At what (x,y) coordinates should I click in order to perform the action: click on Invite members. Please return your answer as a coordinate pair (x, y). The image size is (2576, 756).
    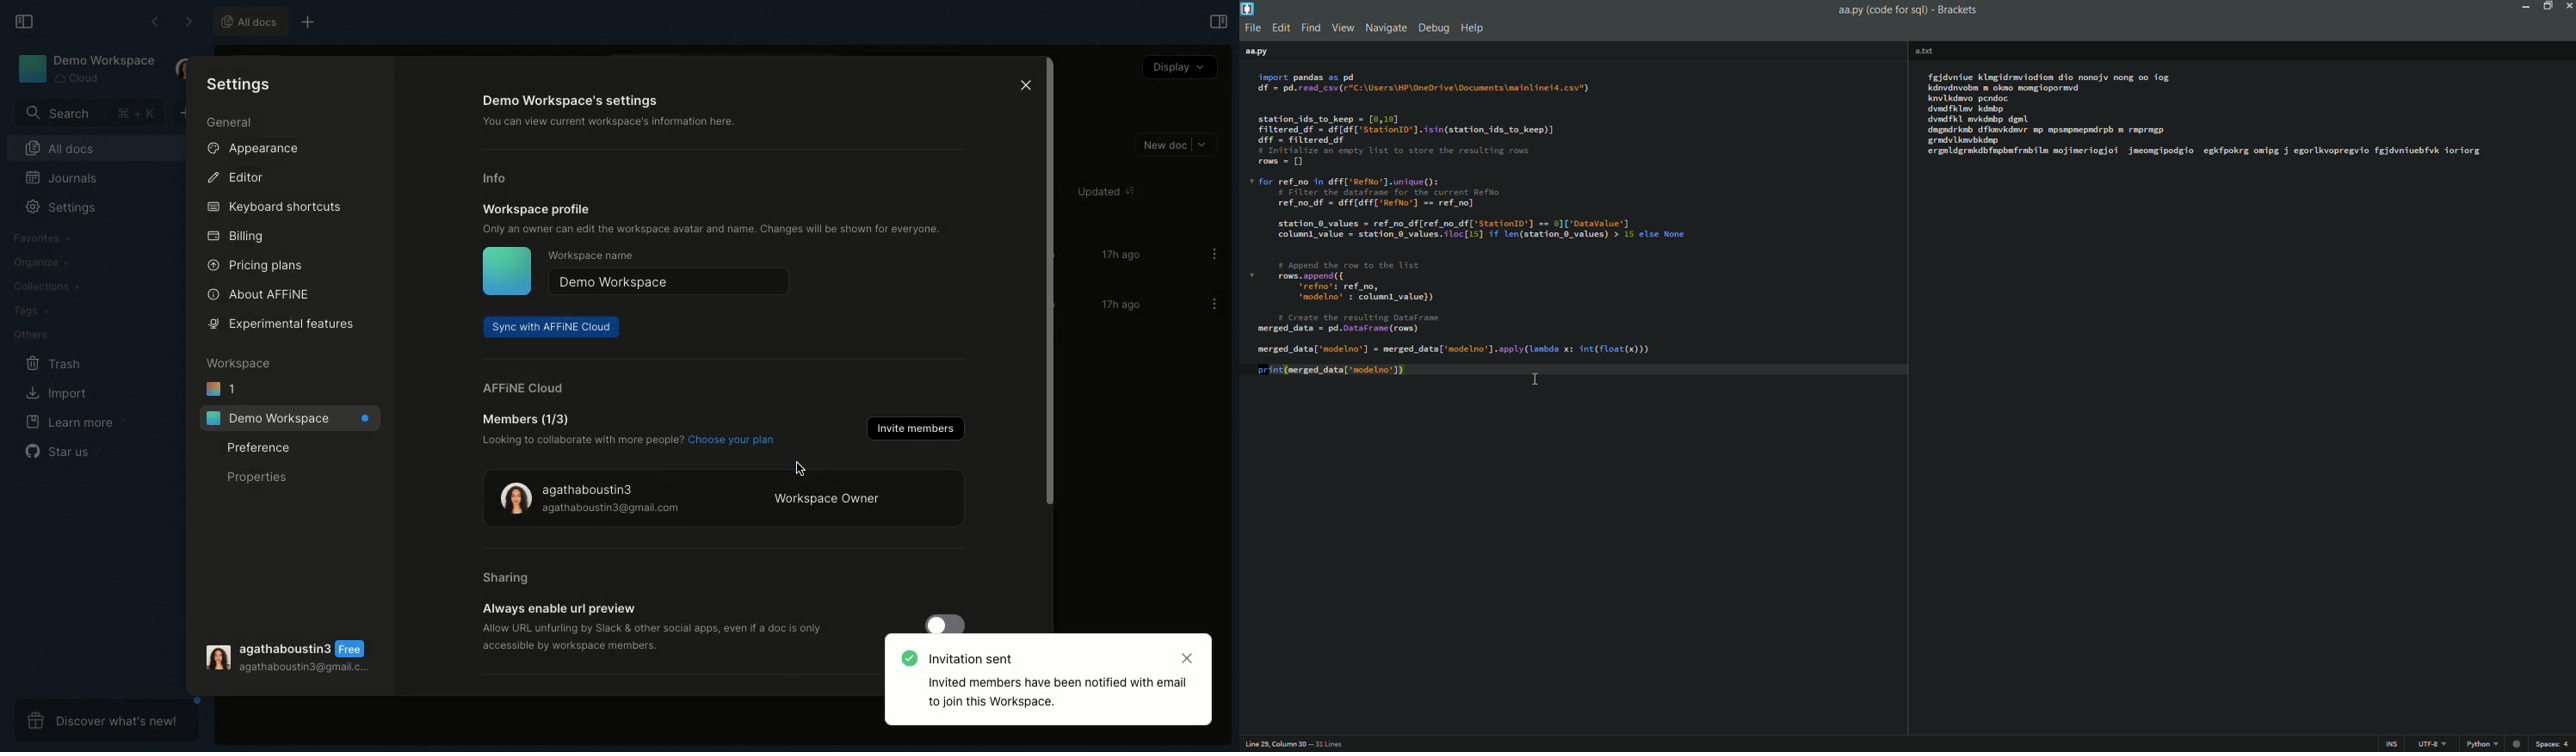
    Looking at the image, I should click on (914, 428).